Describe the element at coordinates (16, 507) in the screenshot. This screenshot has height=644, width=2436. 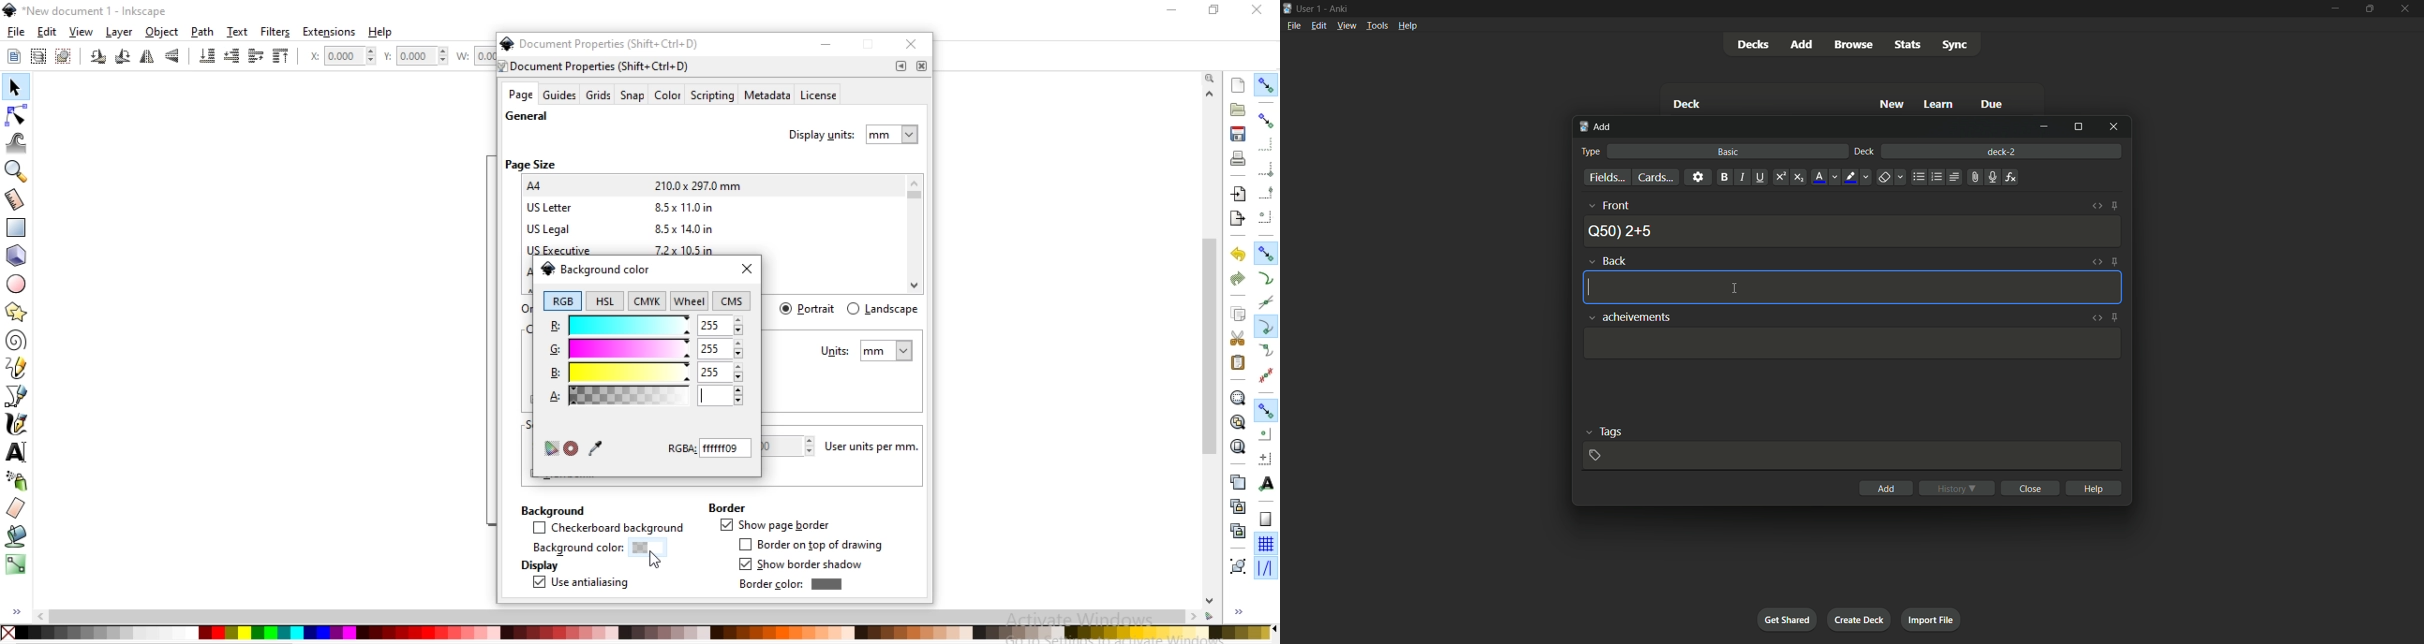
I see `erase existing paths` at that location.